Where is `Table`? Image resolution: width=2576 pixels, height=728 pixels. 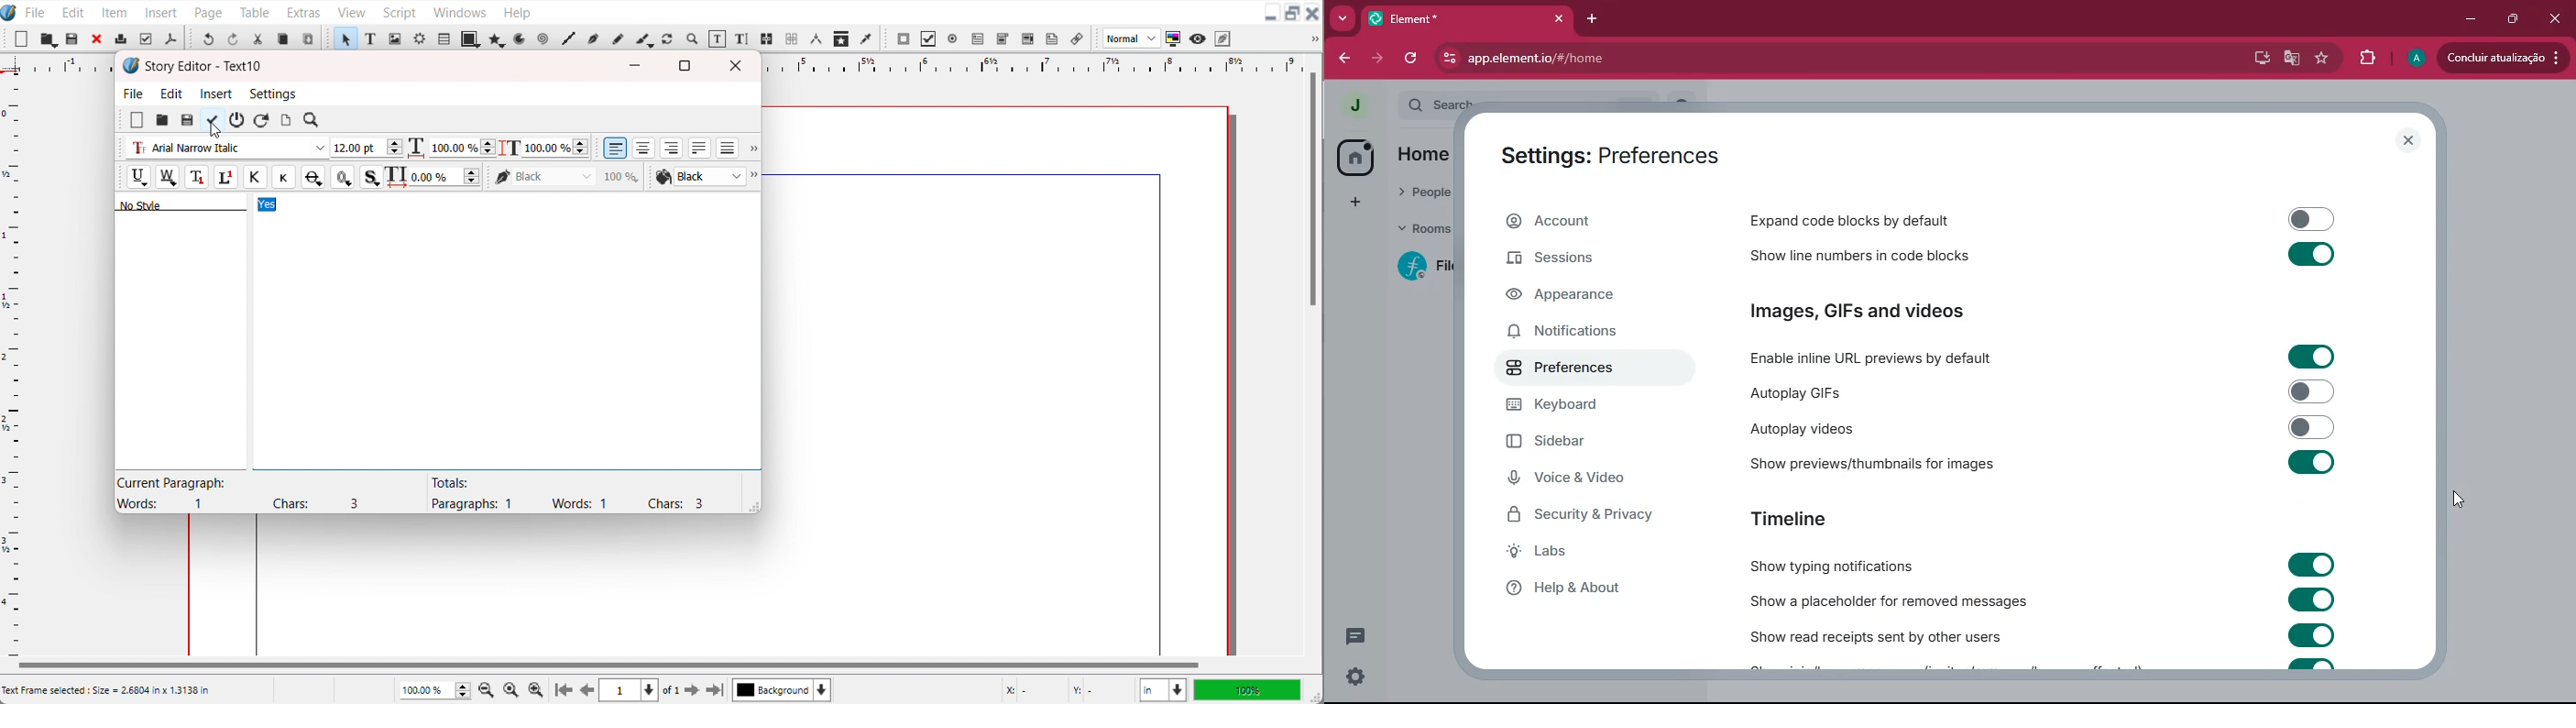
Table is located at coordinates (443, 38).